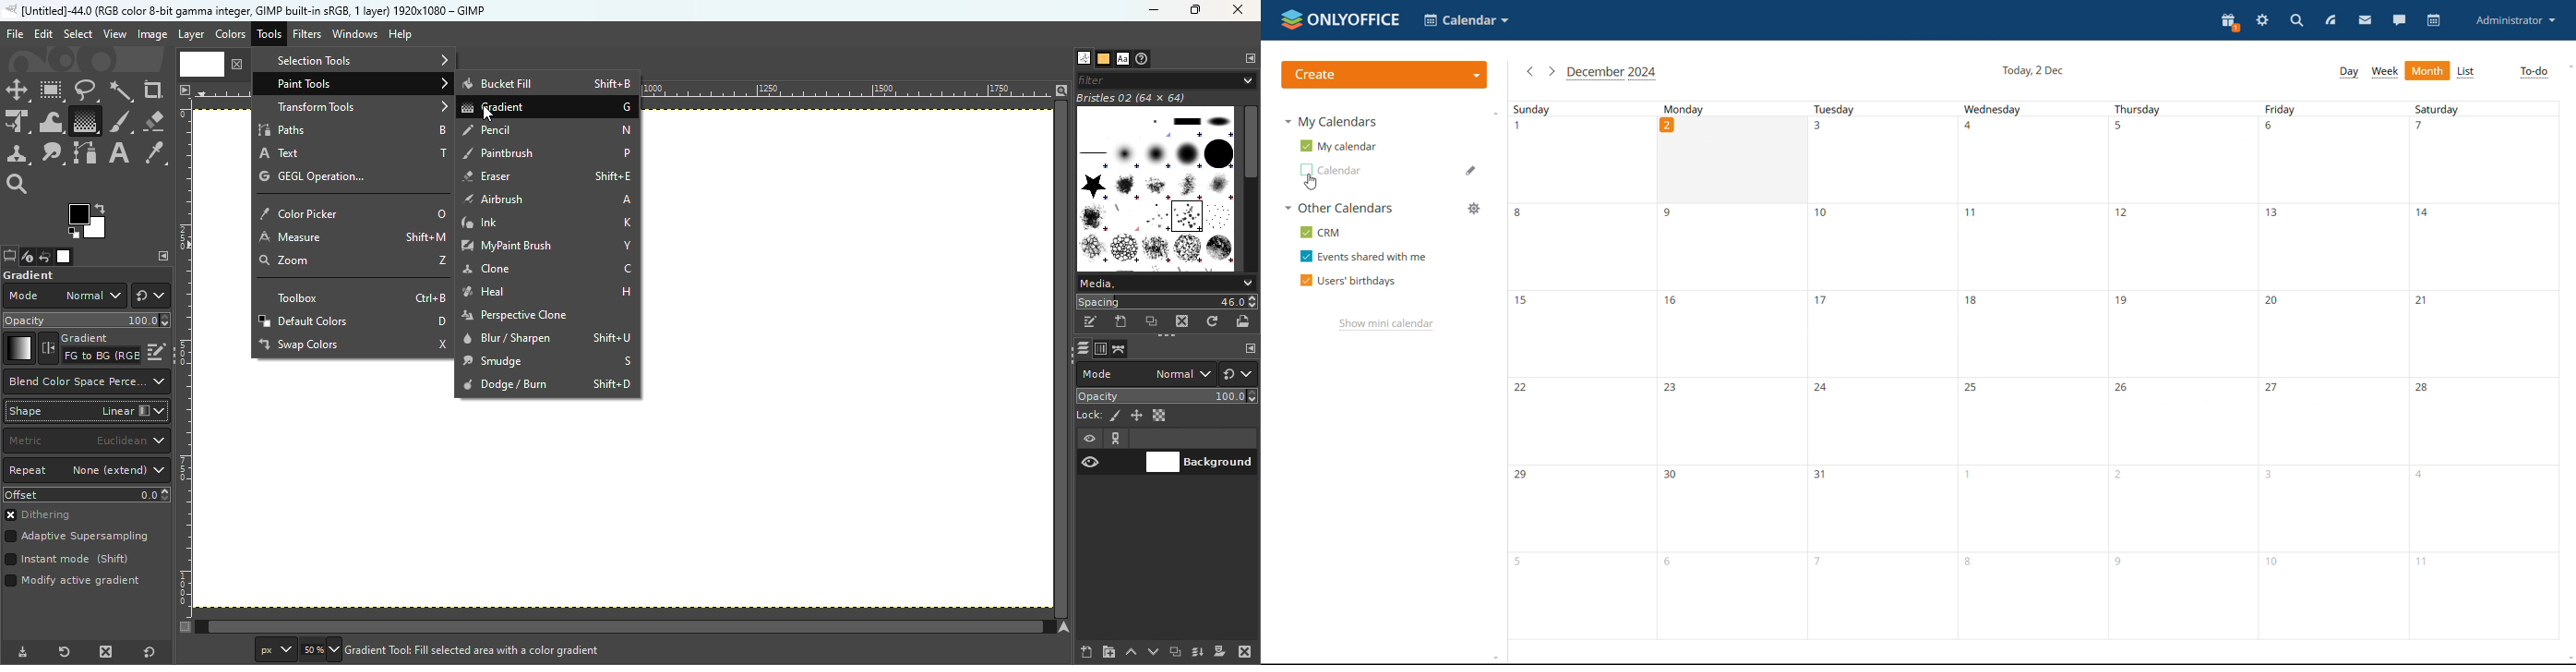 The image size is (2576, 672). Describe the element at coordinates (153, 117) in the screenshot. I see `Eraser tool` at that location.